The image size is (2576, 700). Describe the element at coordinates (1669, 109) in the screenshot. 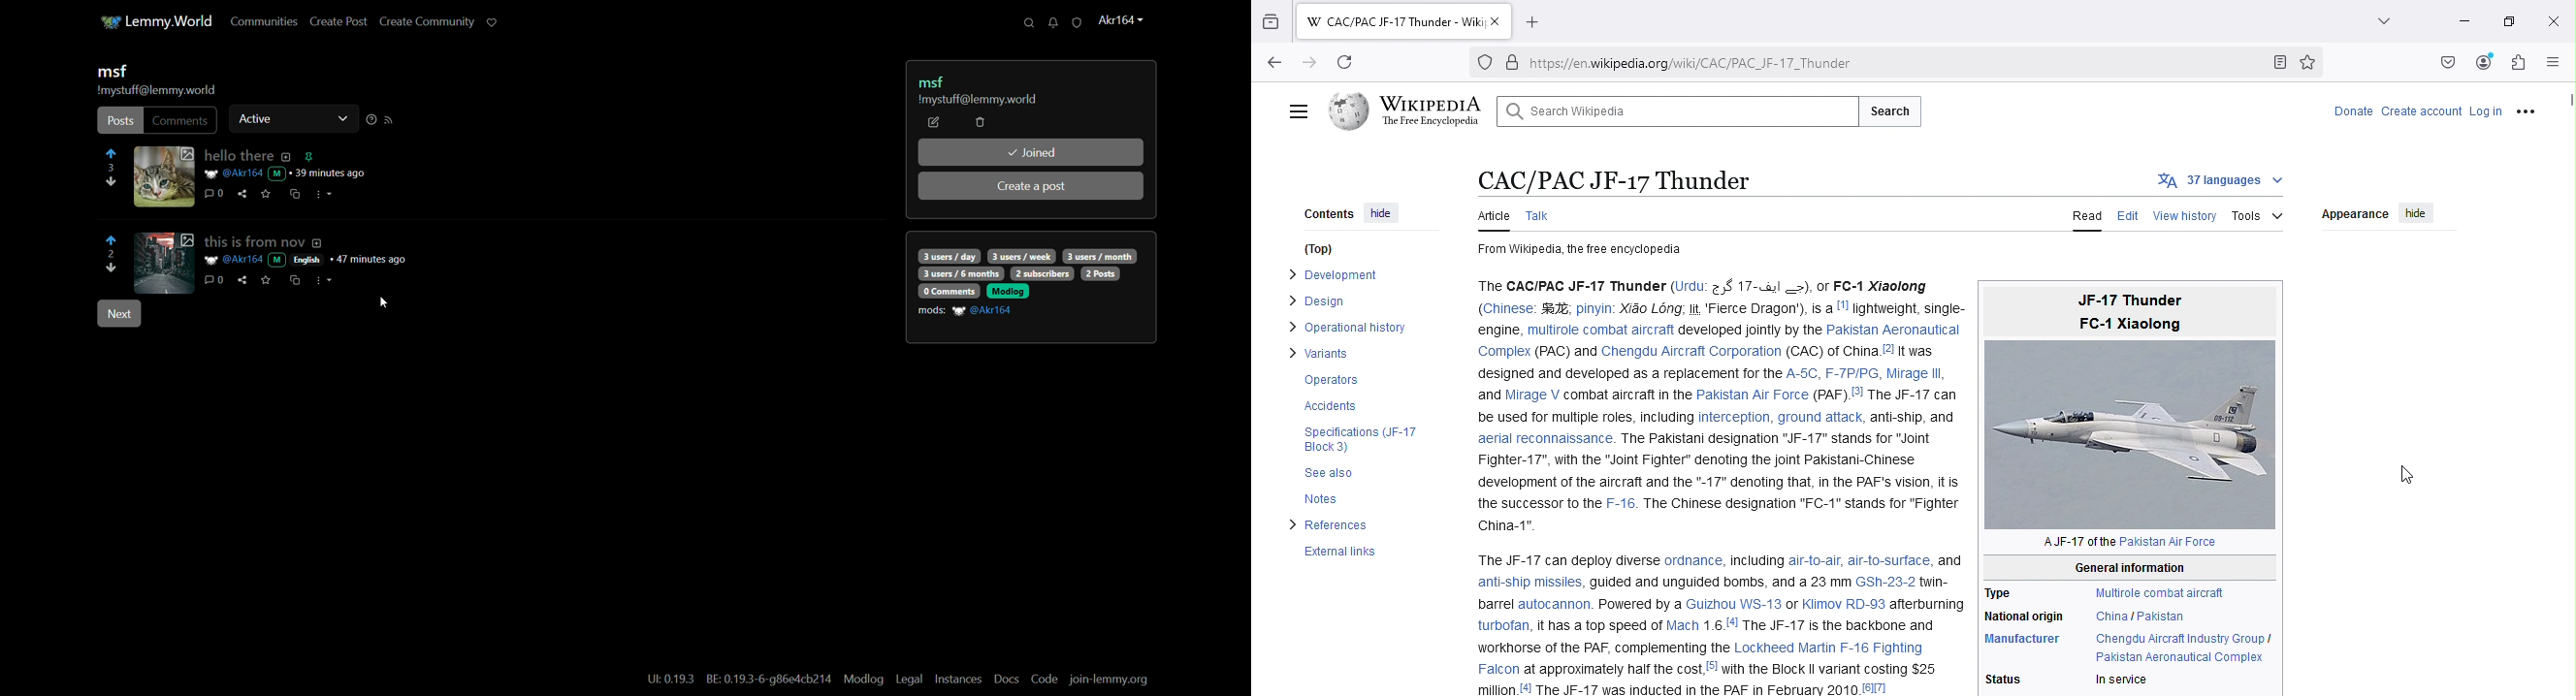

I see `Search Wikipedia` at that location.